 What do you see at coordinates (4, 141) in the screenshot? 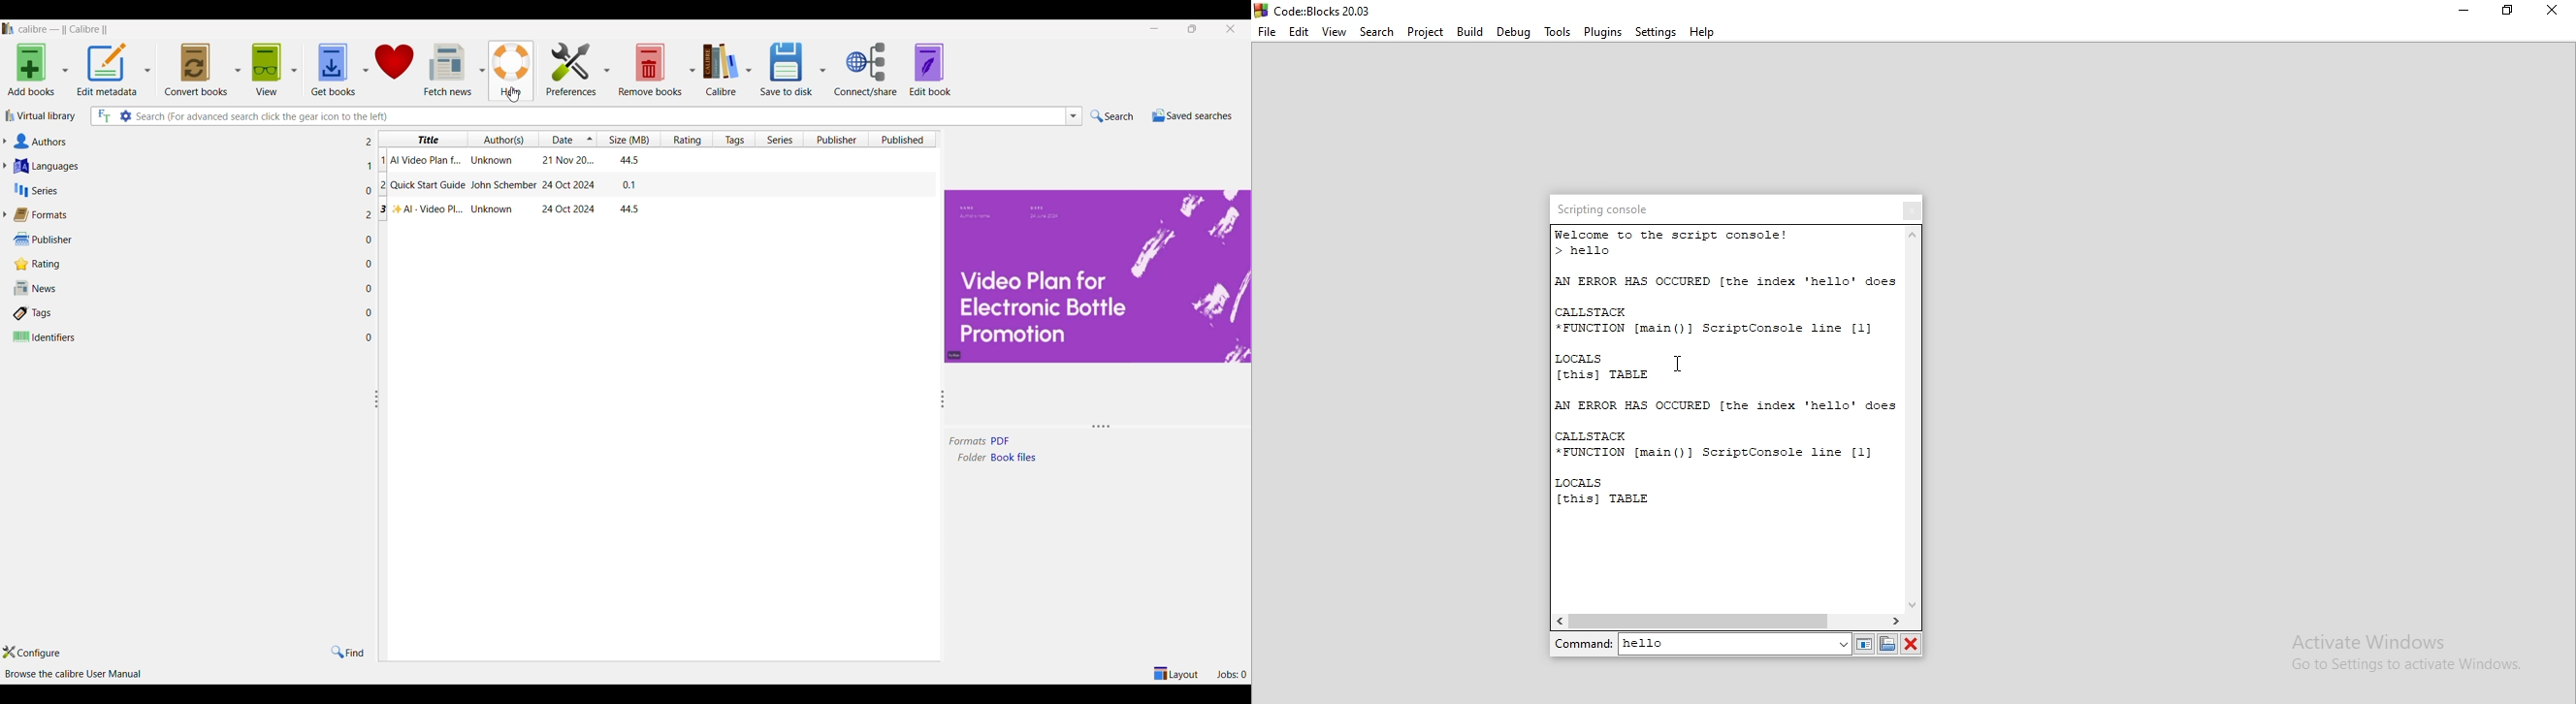
I see `Expand Authors` at bounding box center [4, 141].